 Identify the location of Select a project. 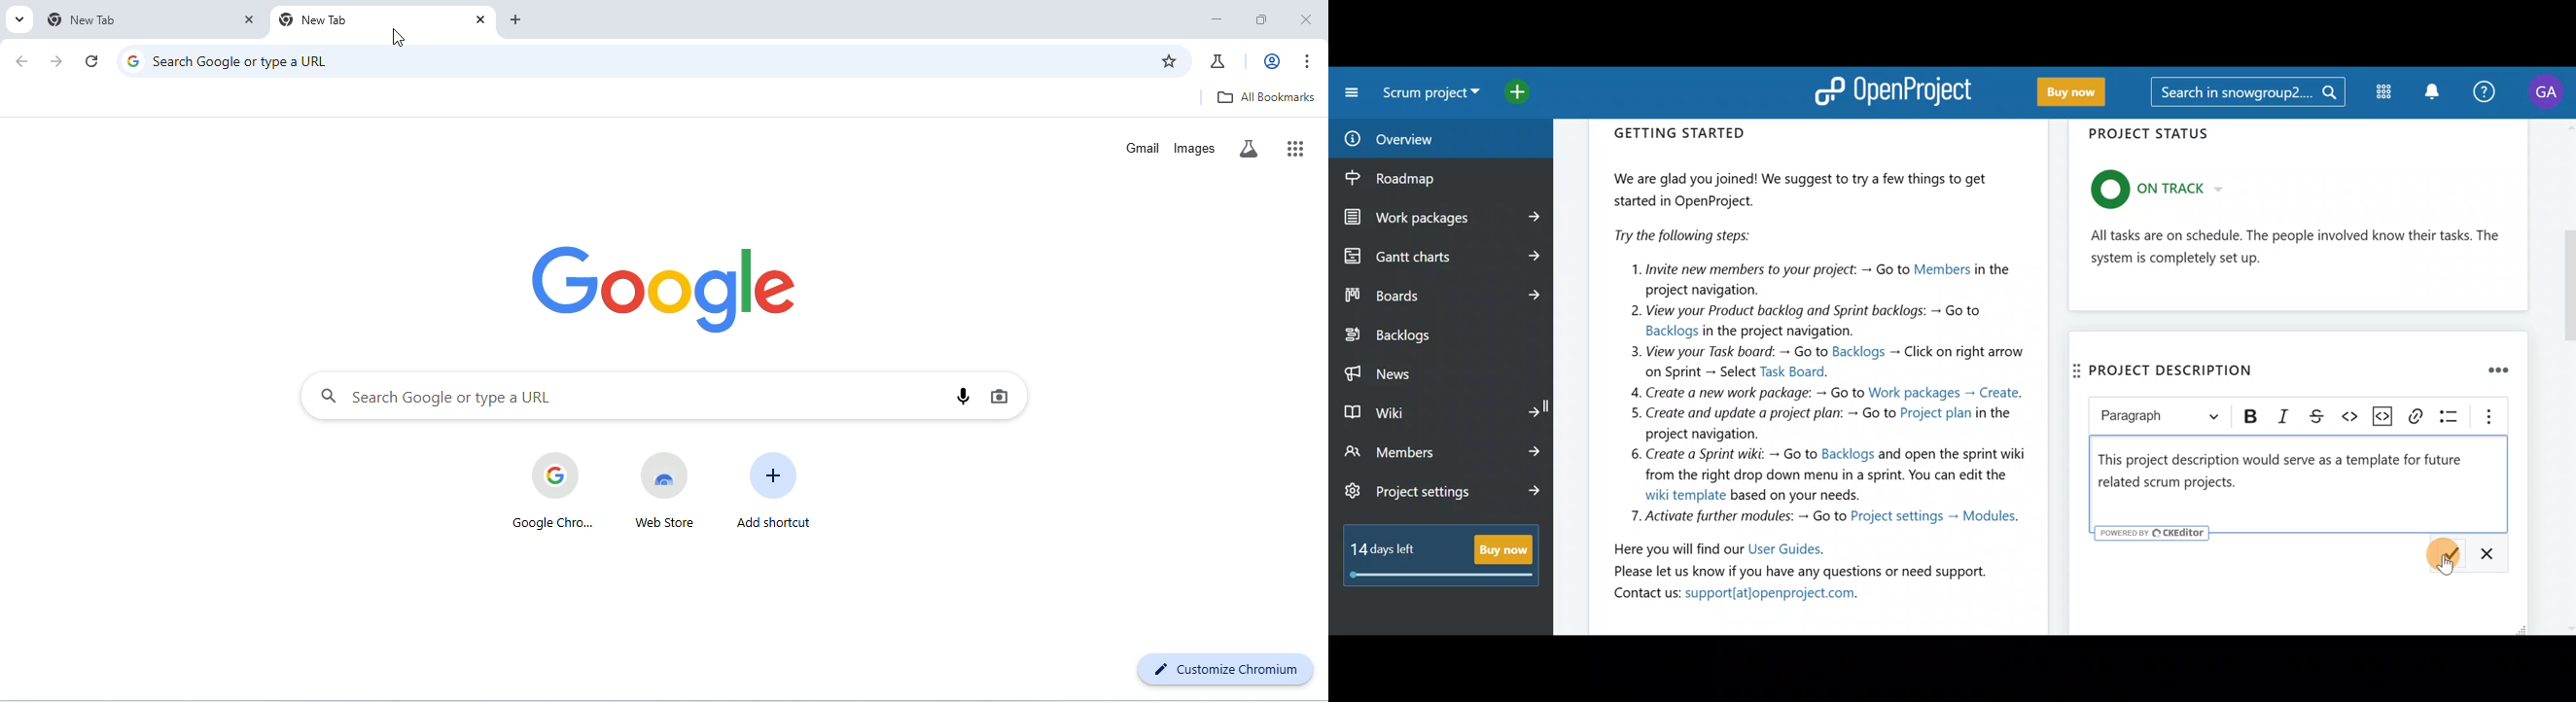
(1434, 98).